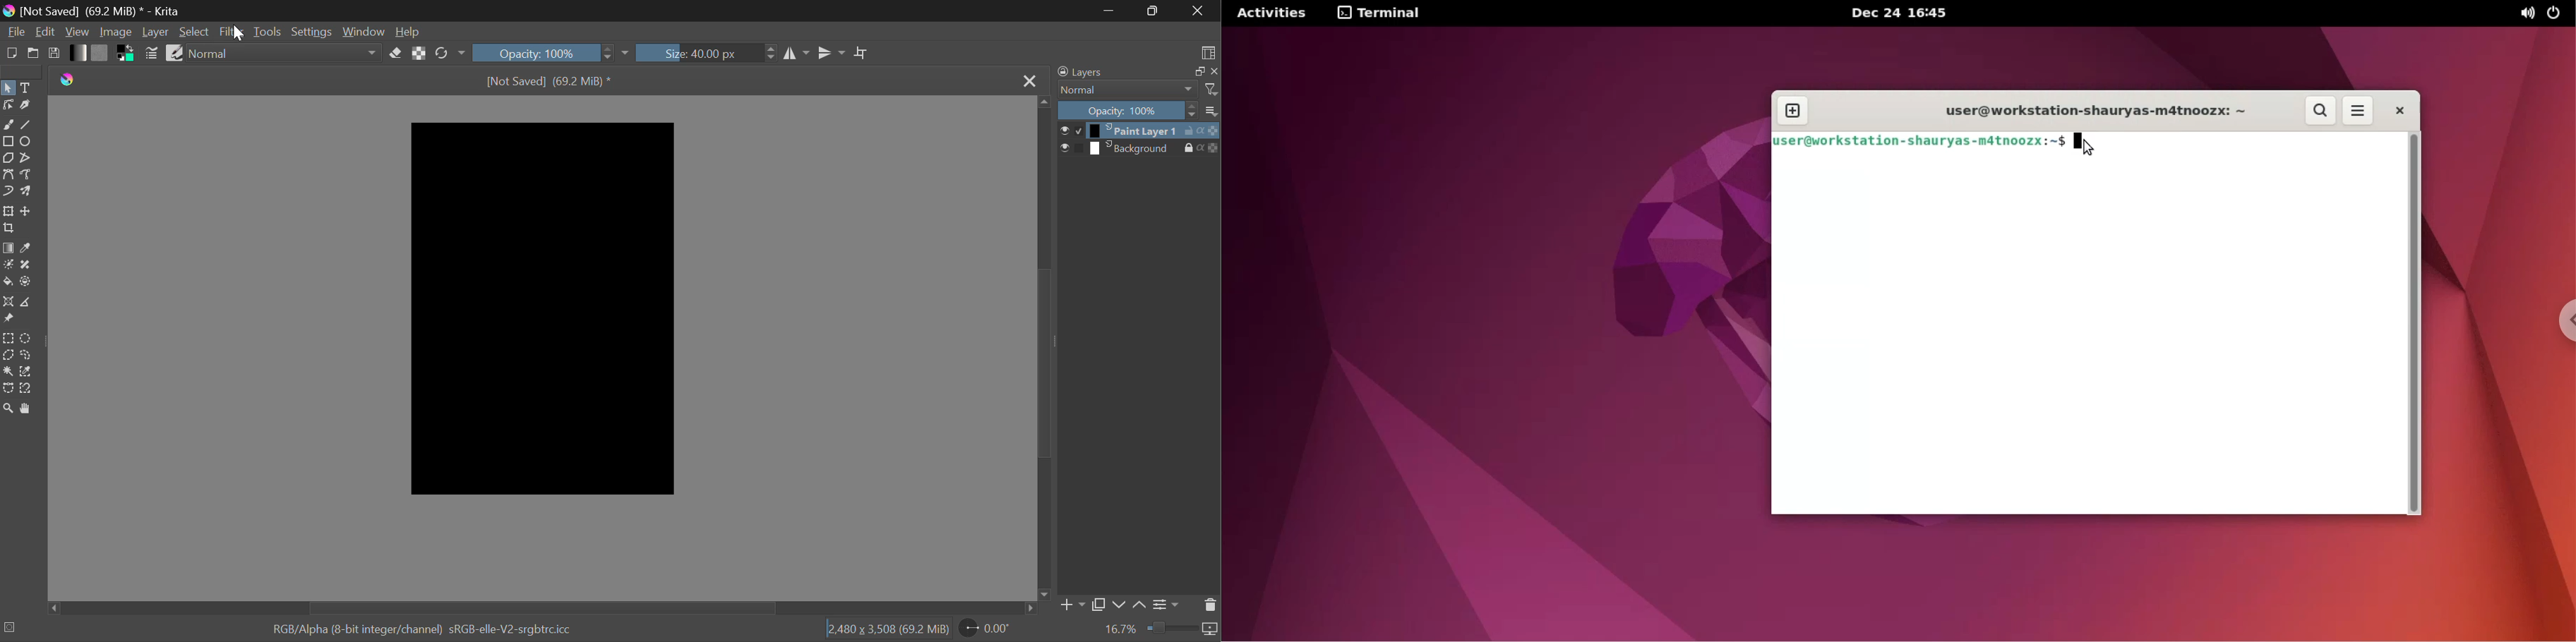 This screenshot has height=644, width=2576. What do you see at coordinates (11, 53) in the screenshot?
I see `New` at bounding box center [11, 53].